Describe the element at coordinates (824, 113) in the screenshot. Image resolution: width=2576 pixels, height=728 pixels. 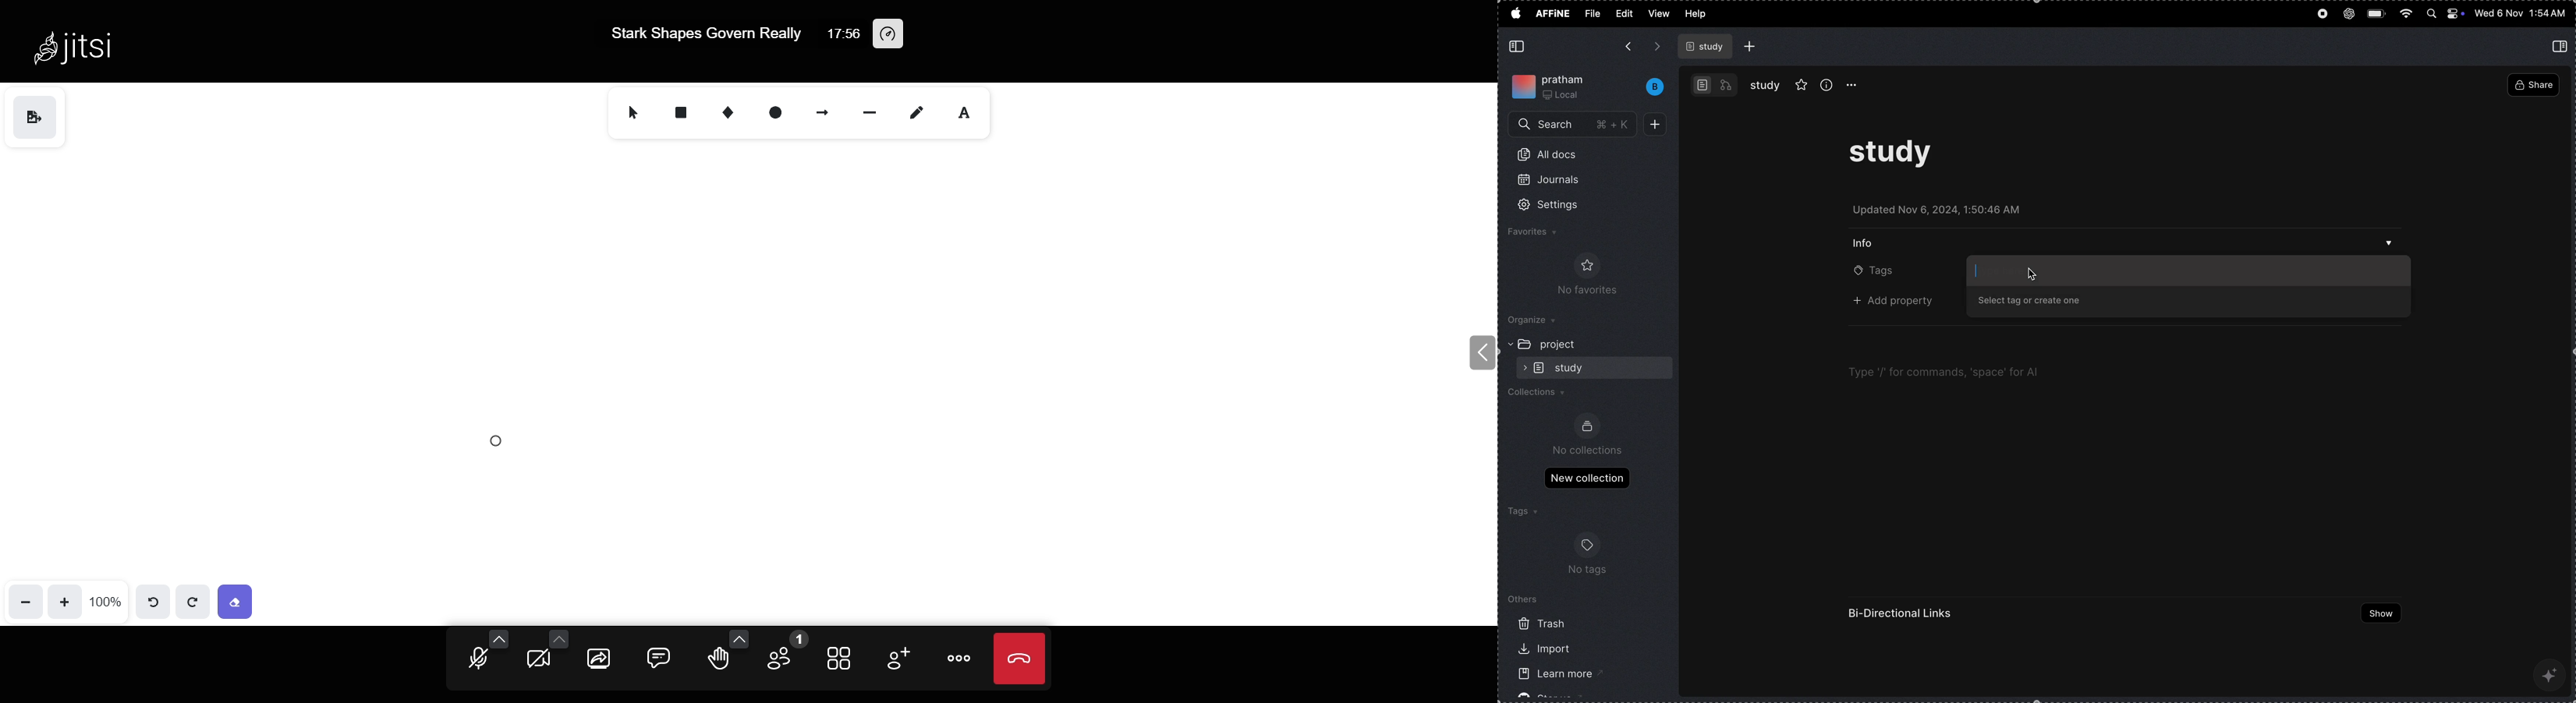
I see `arrow` at that location.